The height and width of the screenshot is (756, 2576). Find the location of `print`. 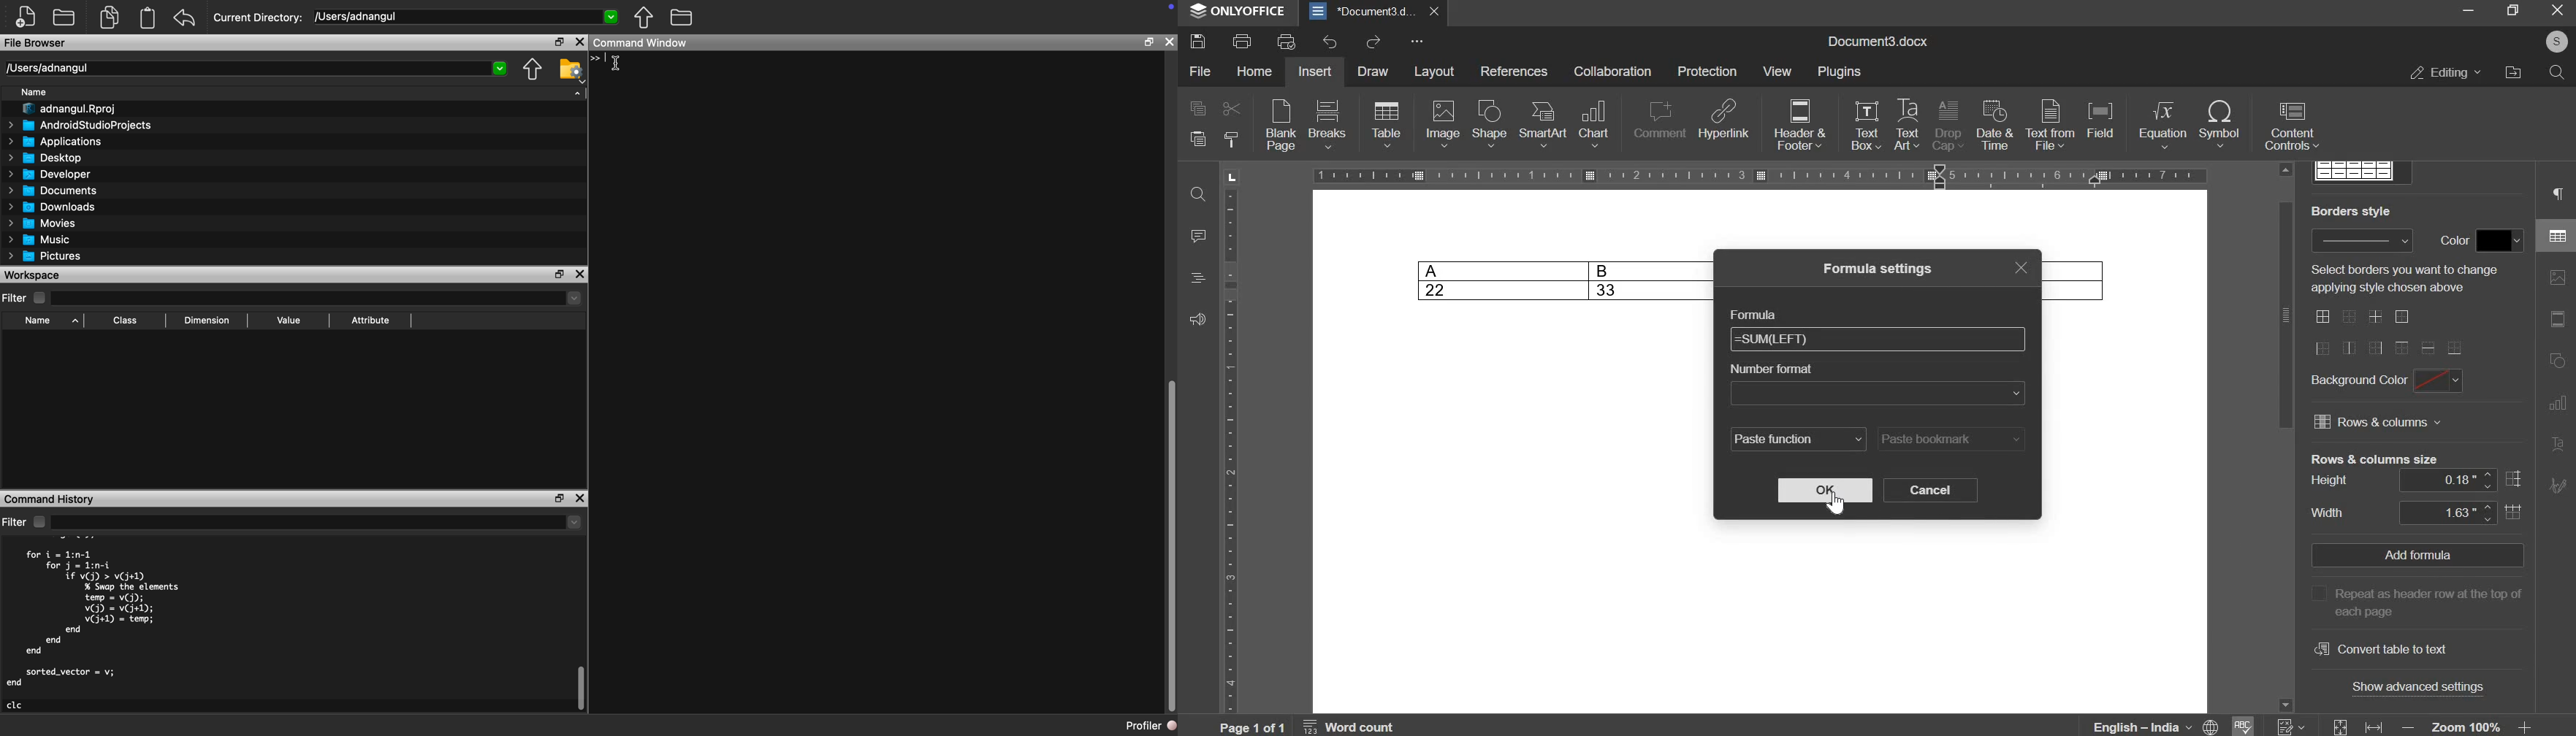

print is located at coordinates (1241, 40).